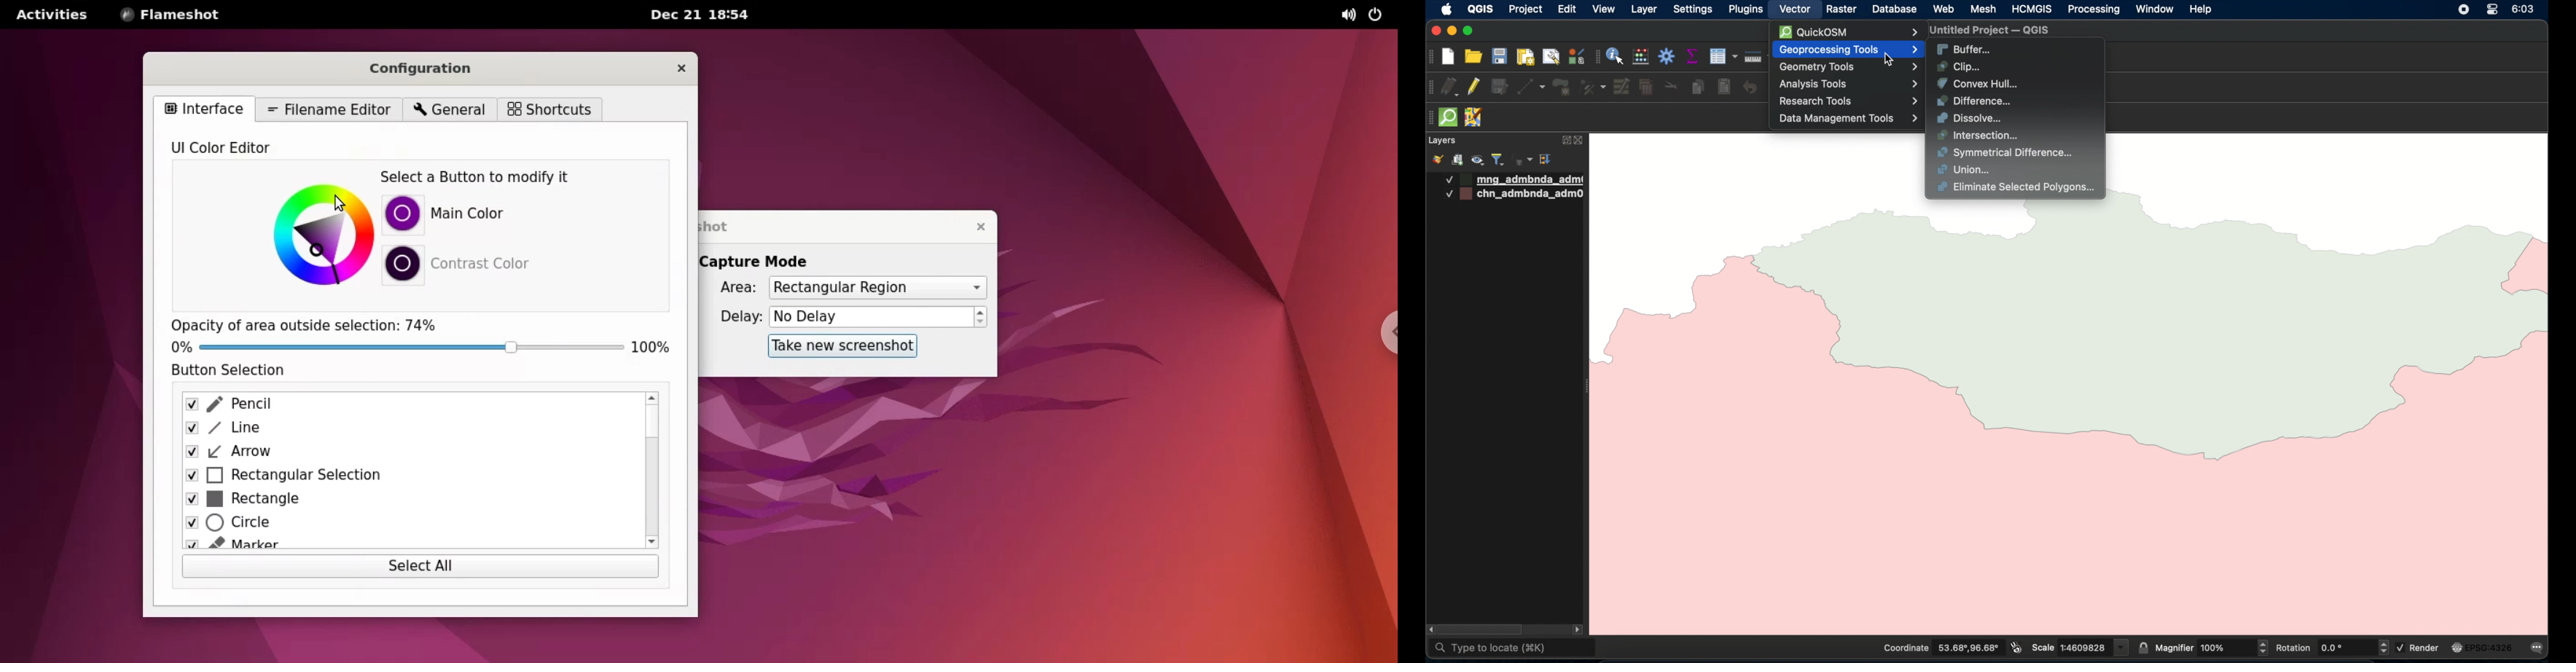 The width and height of the screenshot is (2576, 672). I want to click on 0%, so click(181, 348).